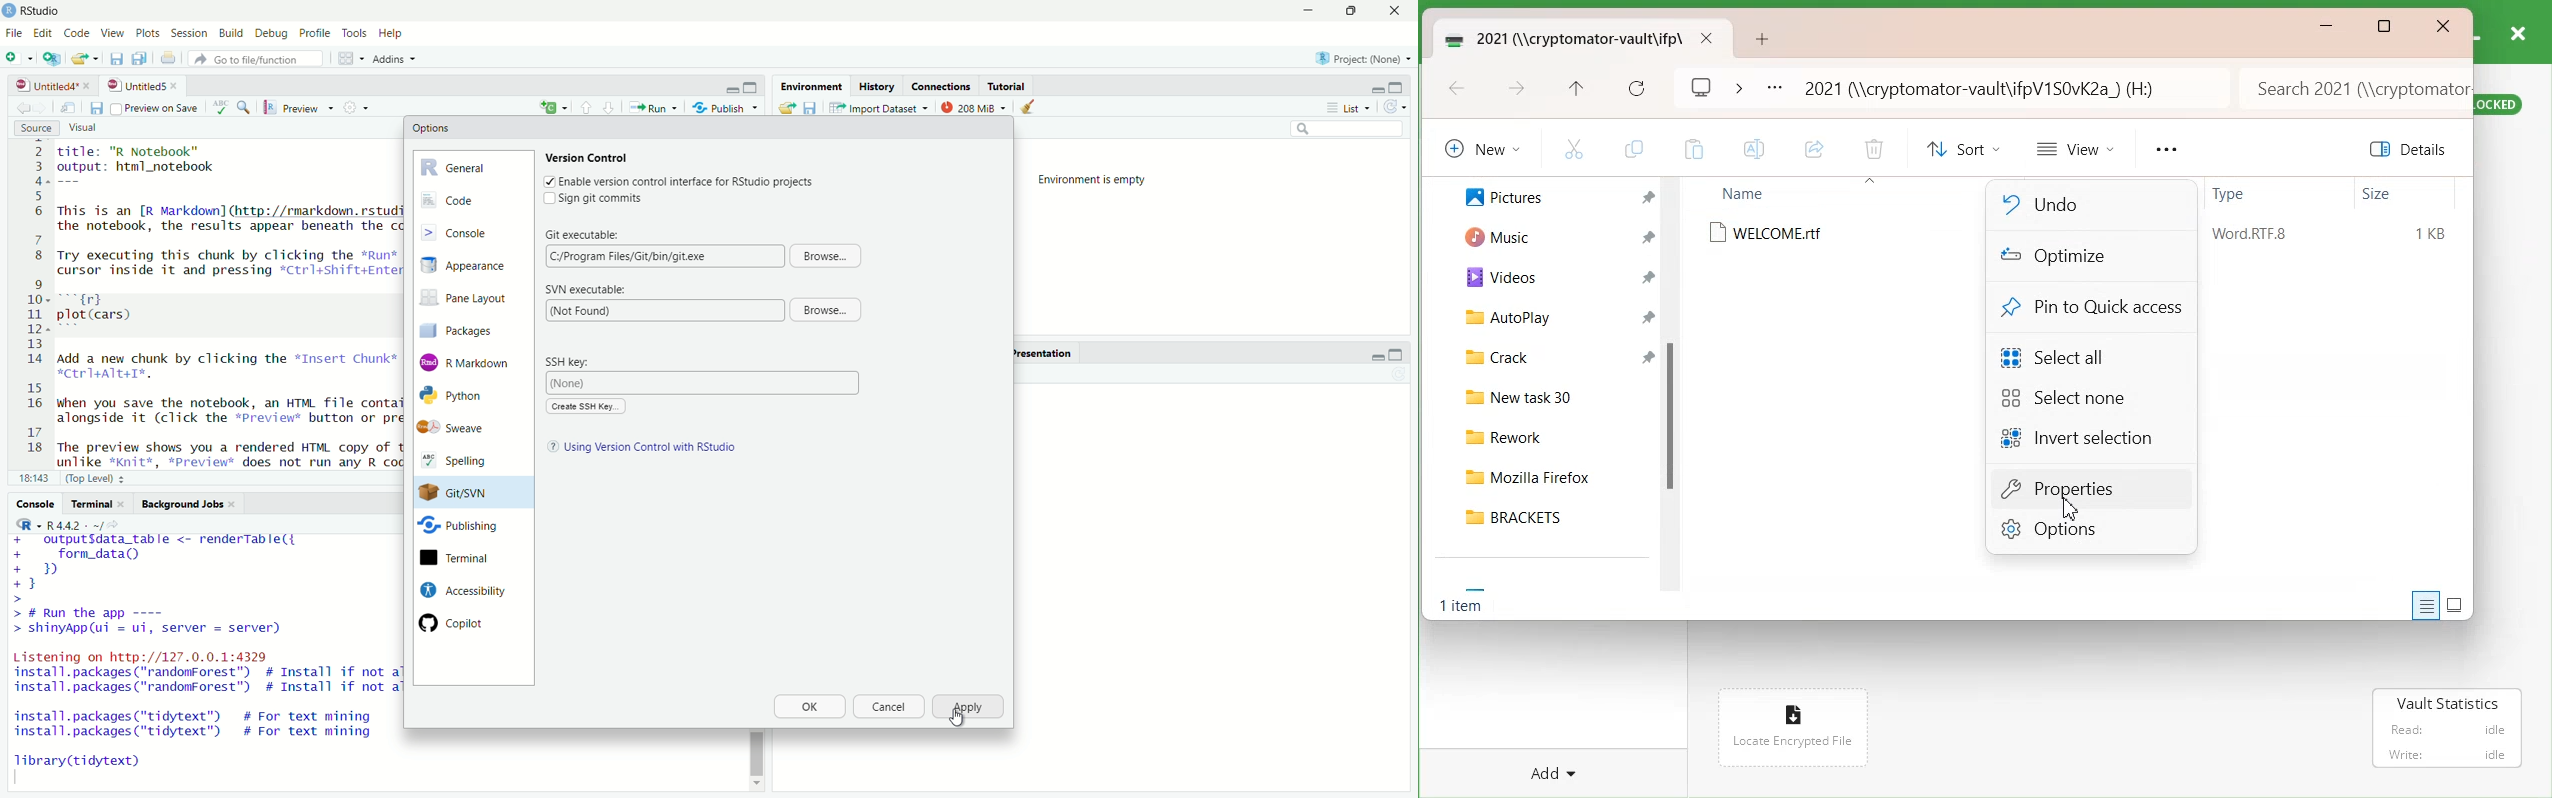  What do you see at coordinates (1493, 276) in the screenshot?
I see `Videos` at bounding box center [1493, 276].